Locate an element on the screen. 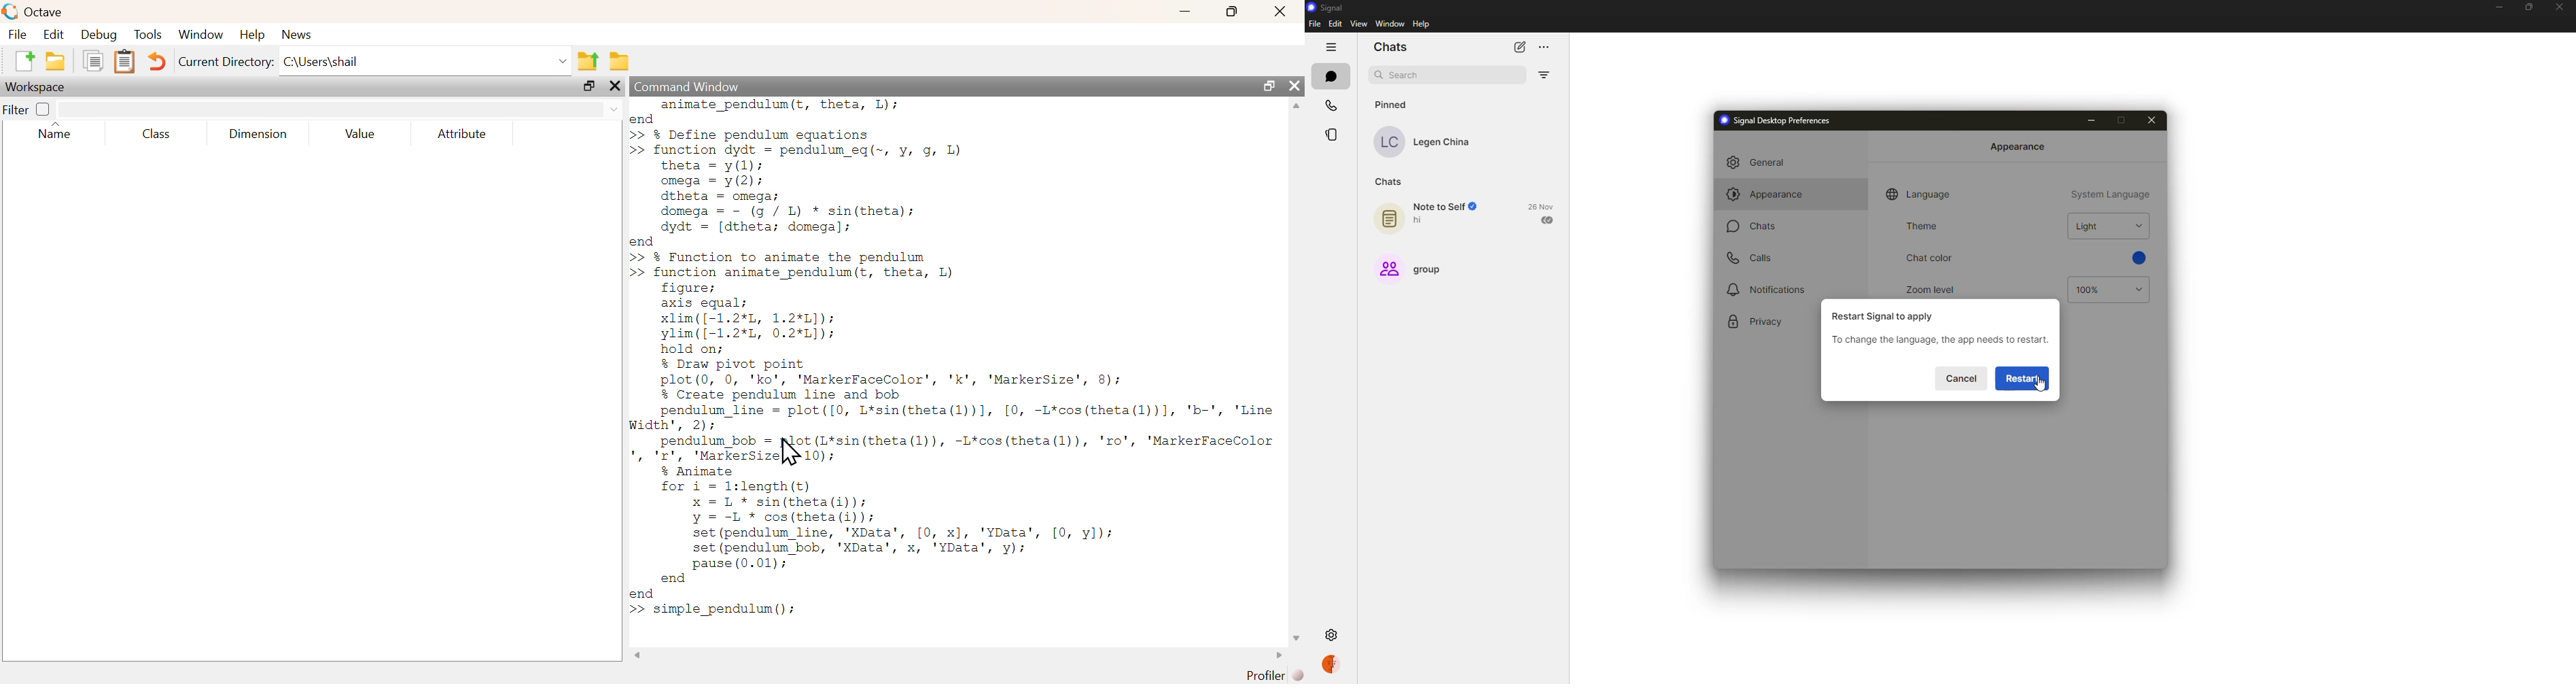  cursor is located at coordinates (2041, 384).